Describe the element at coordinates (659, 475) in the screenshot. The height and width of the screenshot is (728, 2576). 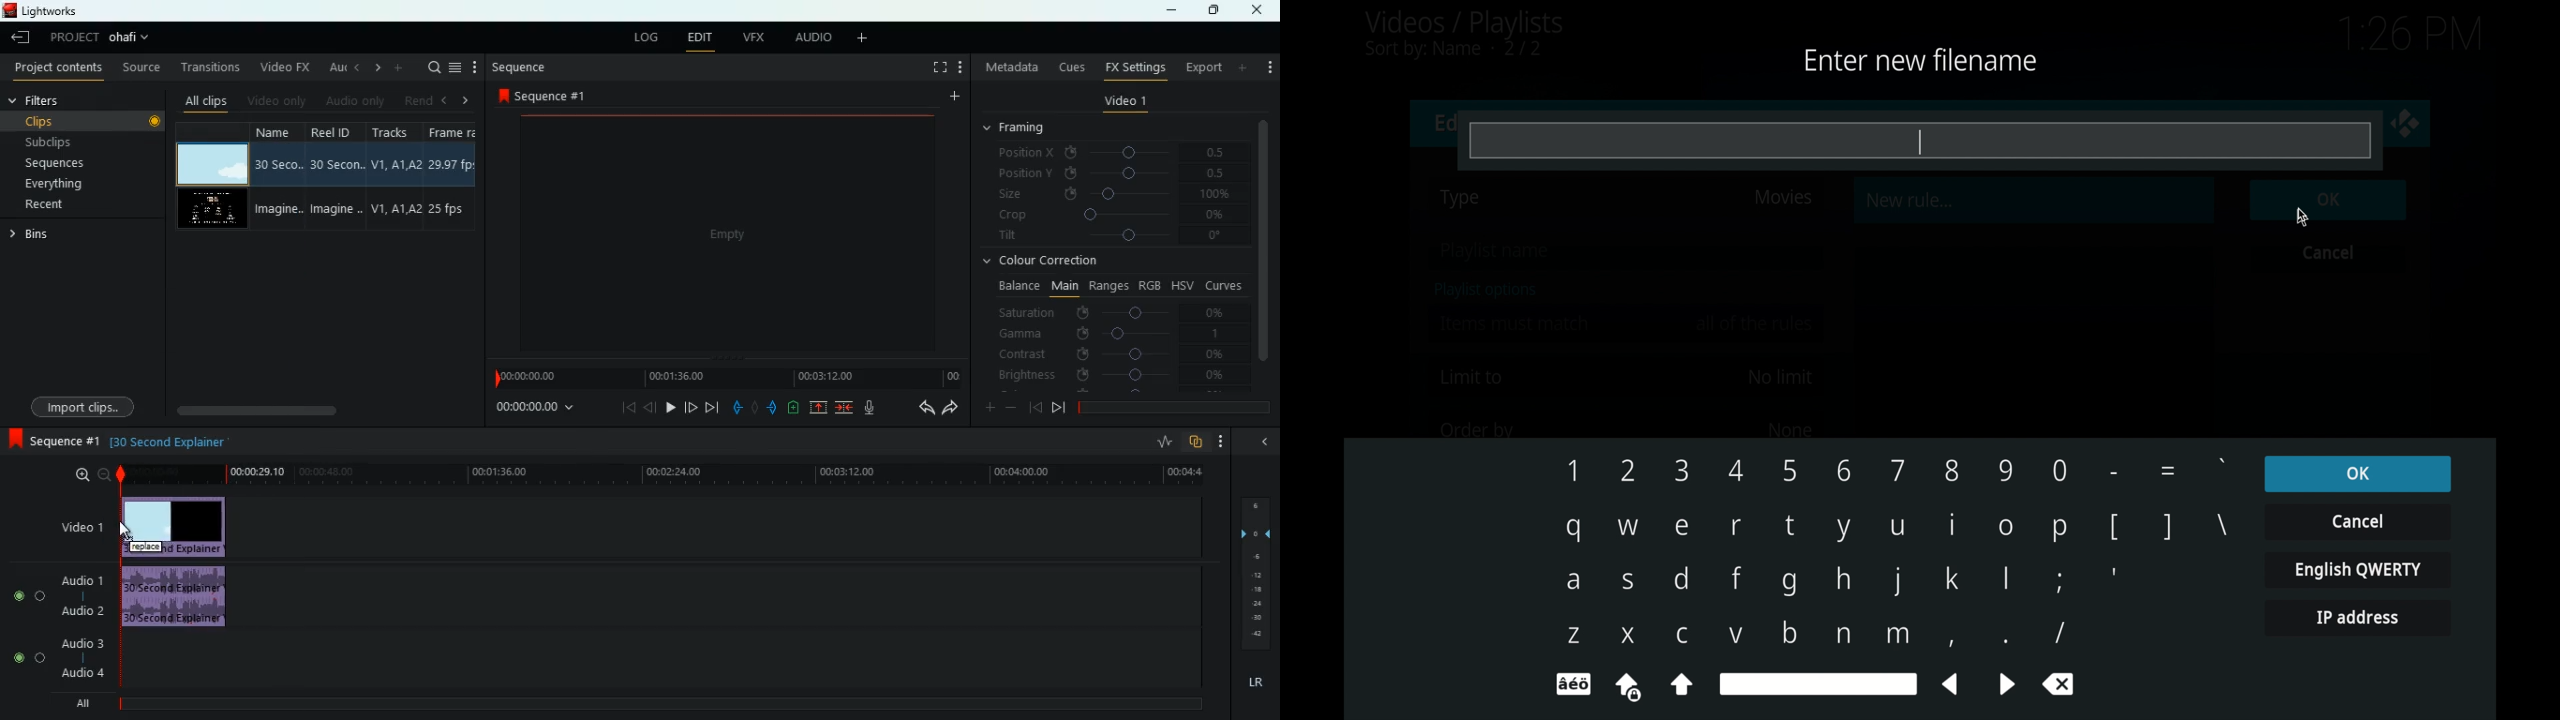
I see `time` at that location.